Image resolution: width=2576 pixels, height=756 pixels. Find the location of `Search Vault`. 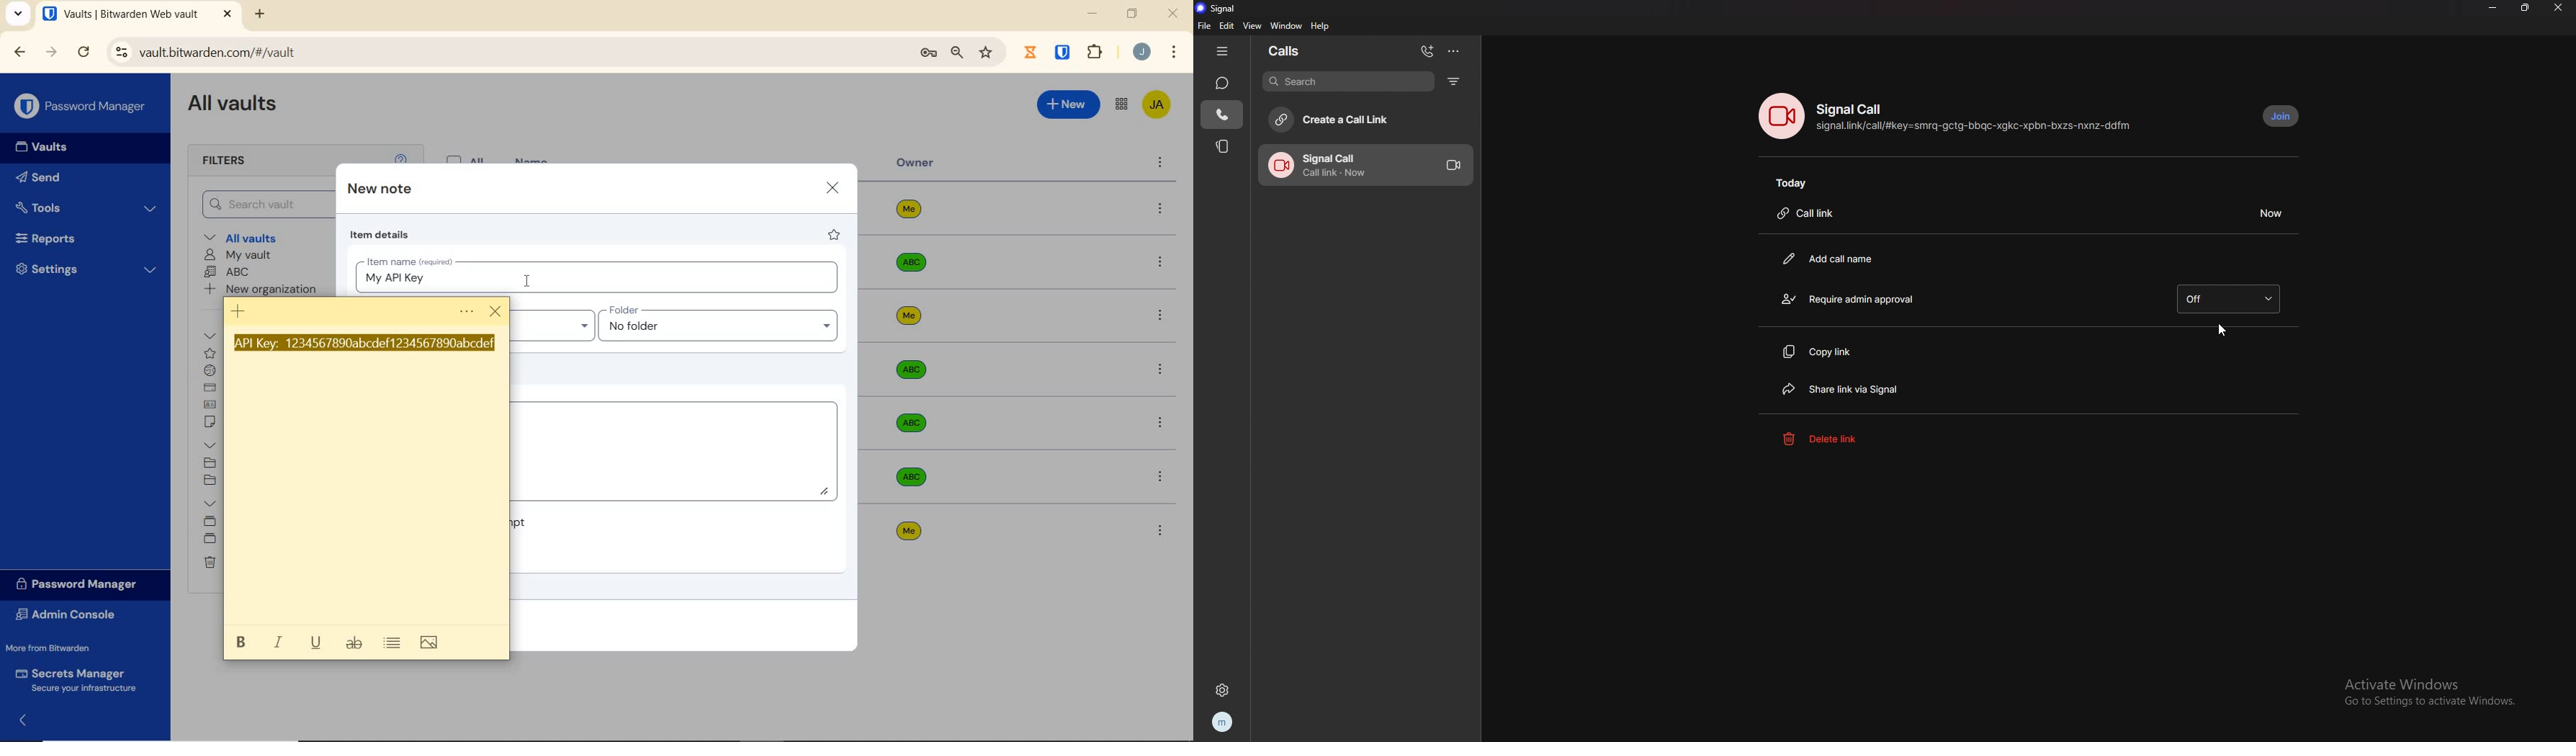

Search Vault is located at coordinates (266, 203).